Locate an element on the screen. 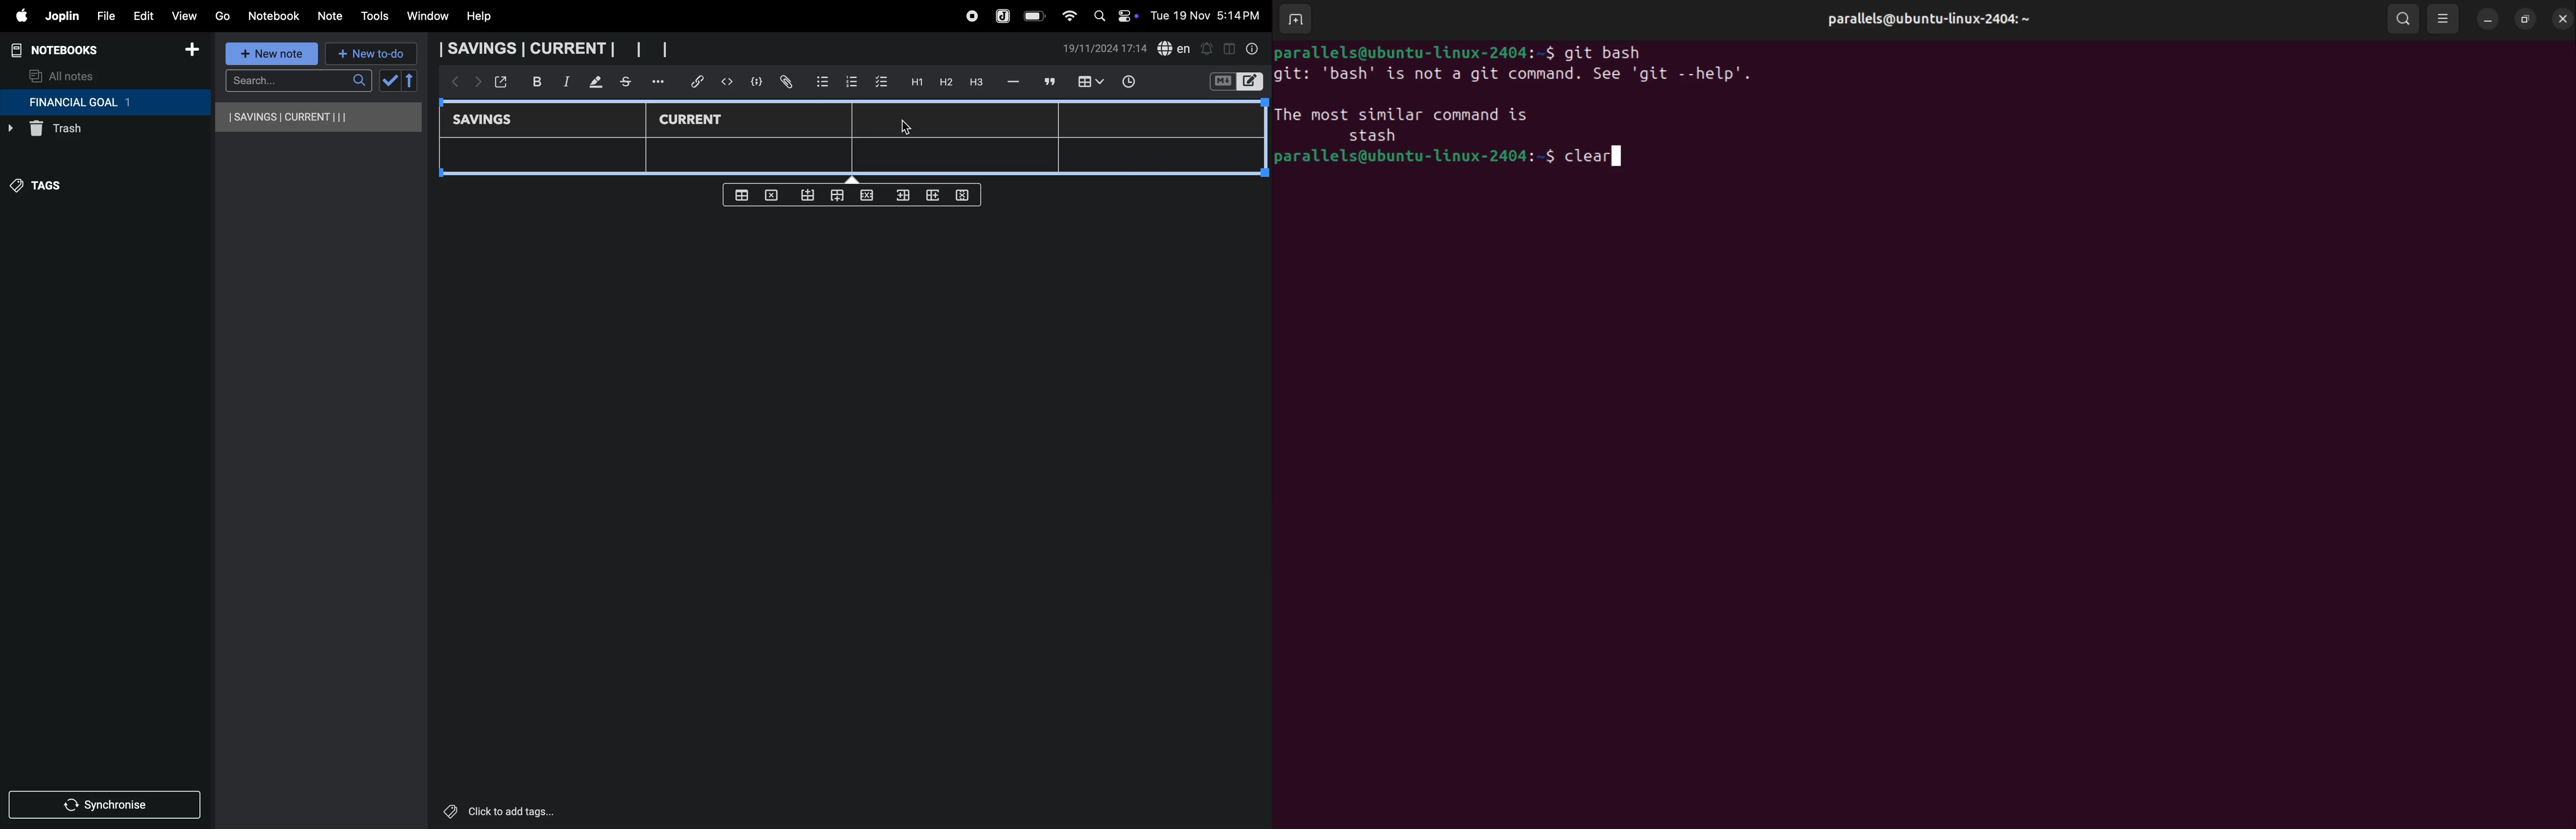 Image resolution: width=2576 pixels, height=840 pixels. clear is located at coordinates (1603, 156).